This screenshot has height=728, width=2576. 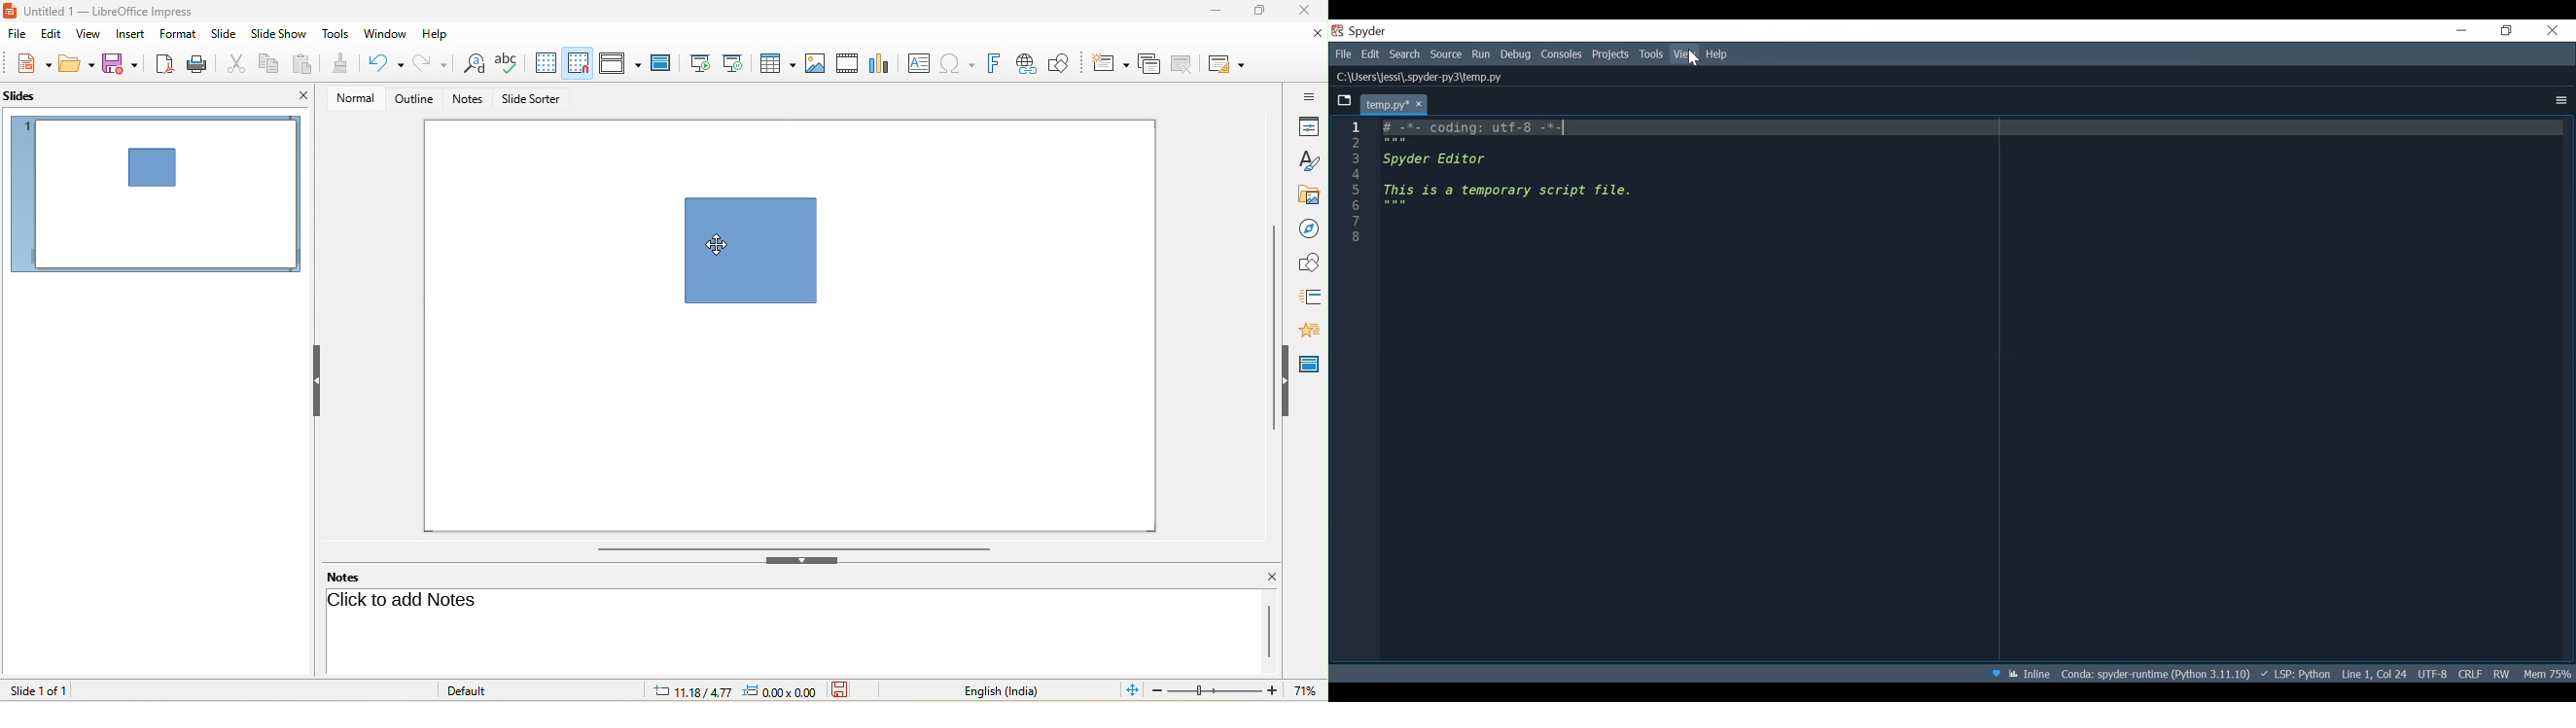 I want to click on edit, so click(x=49, y=37).